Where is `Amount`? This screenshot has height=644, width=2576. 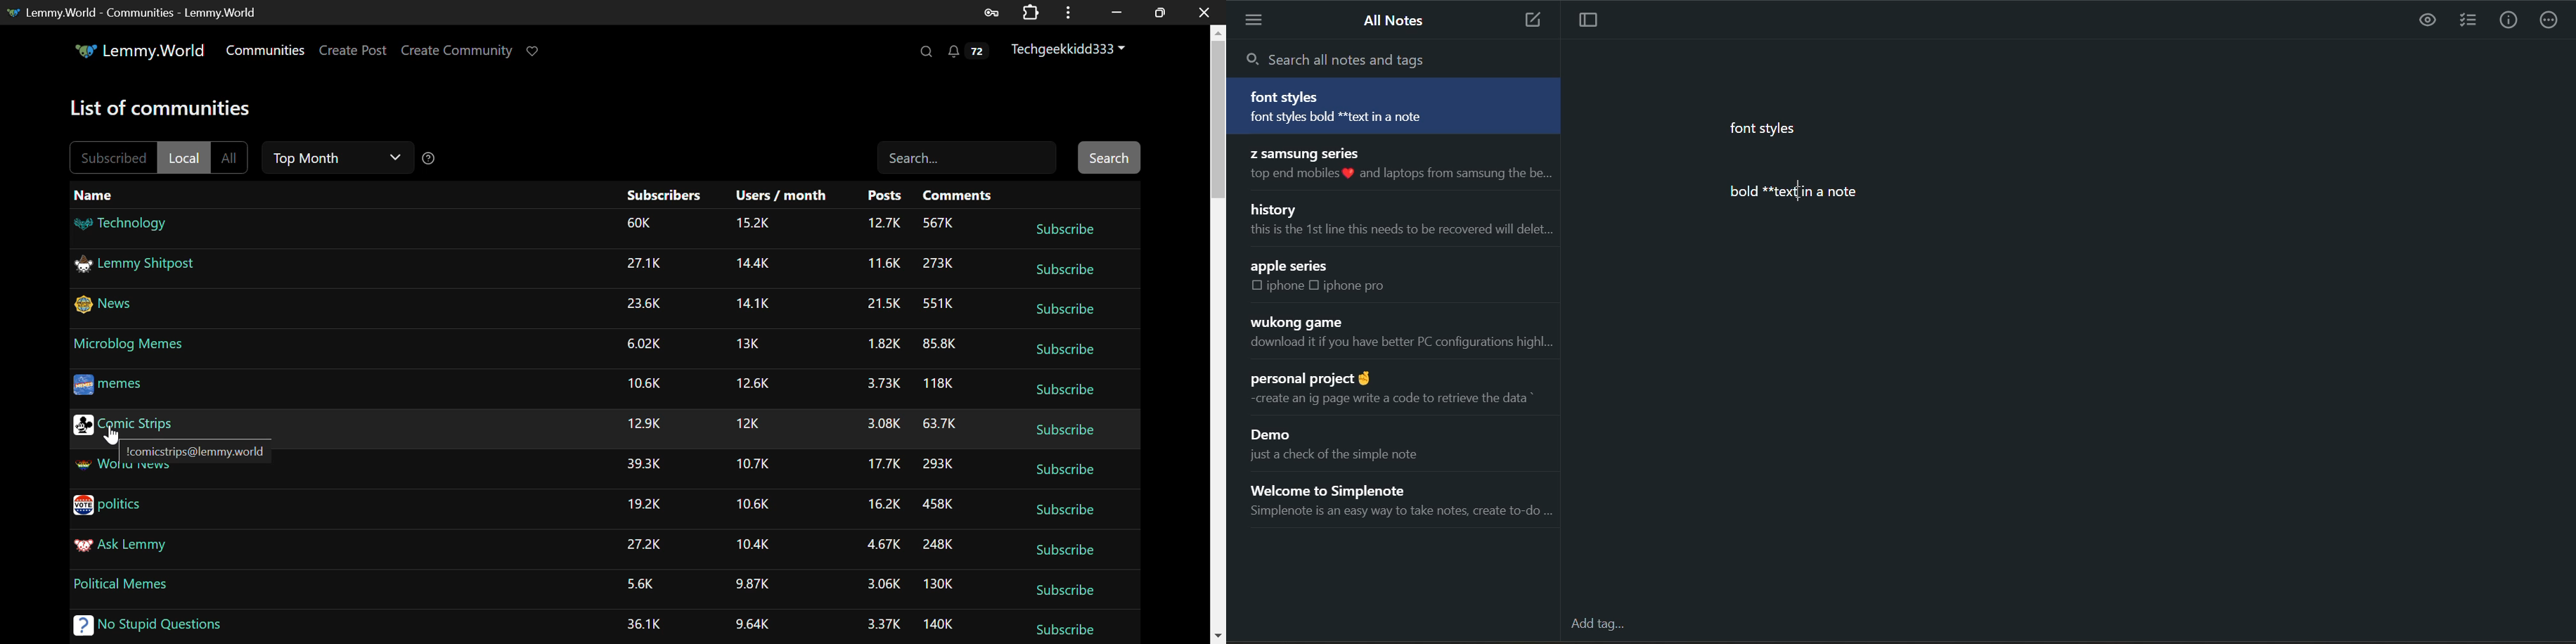 Amount is located at coordinates (940, 222).